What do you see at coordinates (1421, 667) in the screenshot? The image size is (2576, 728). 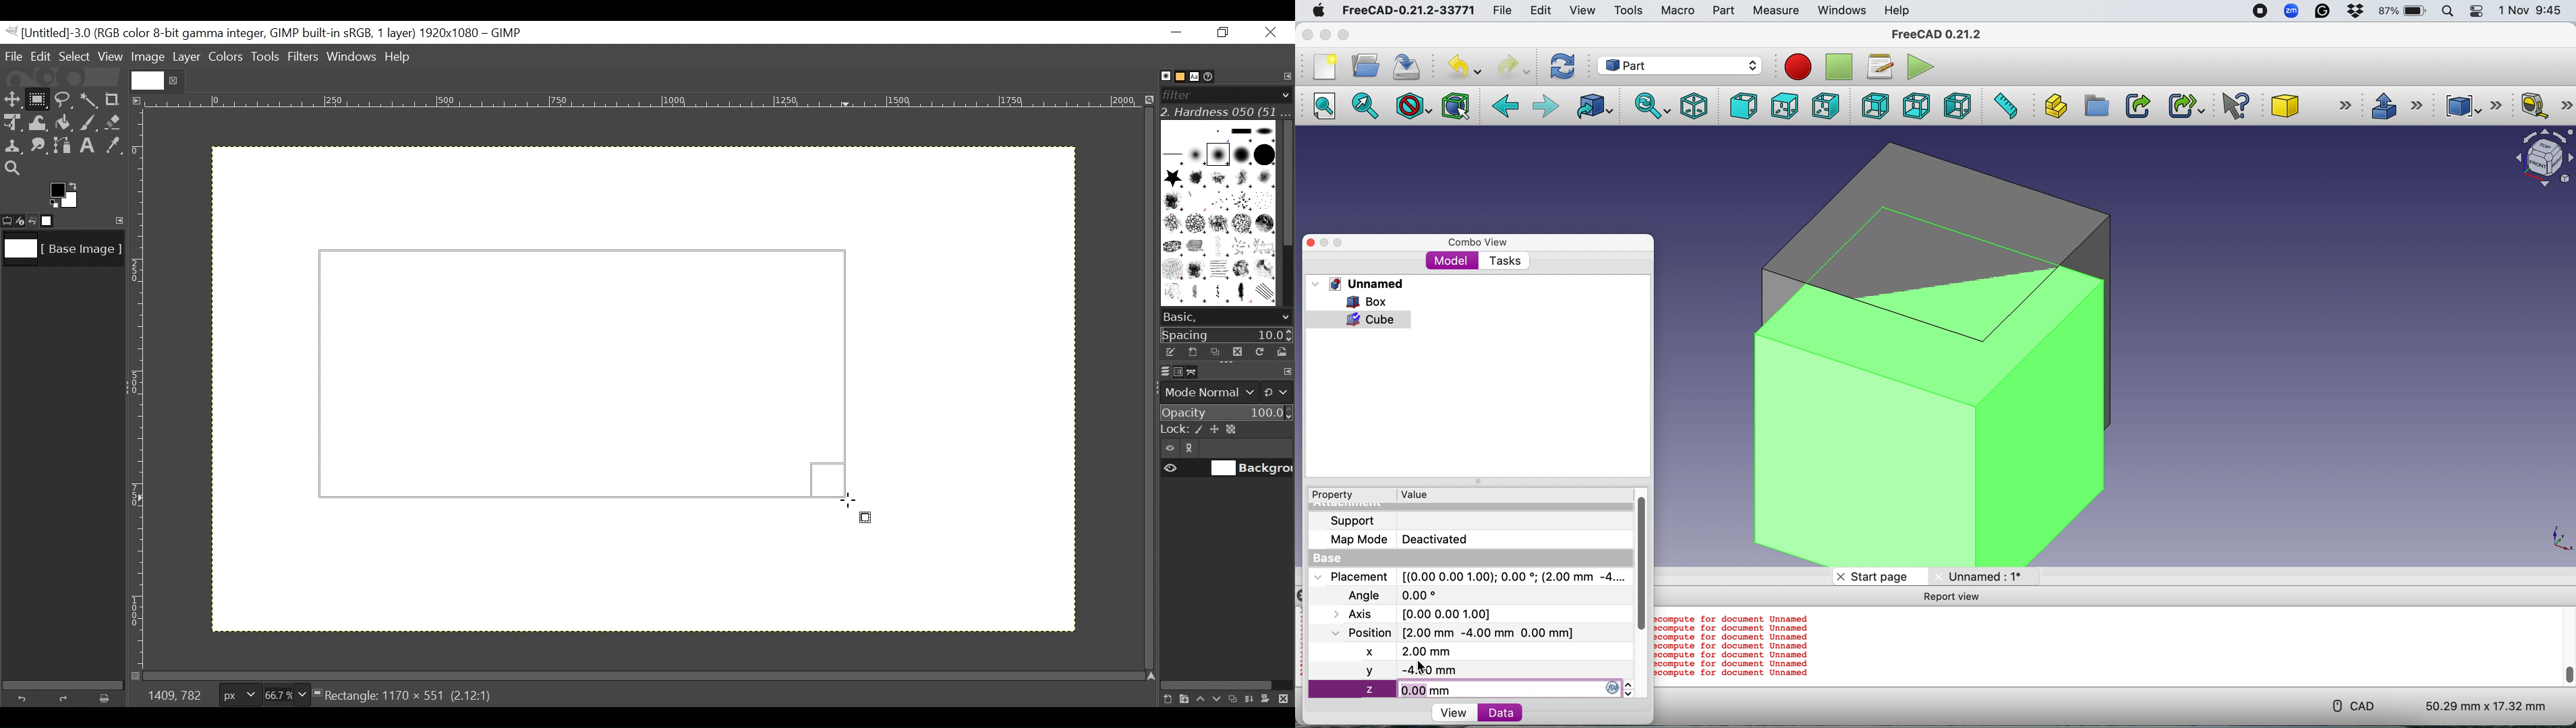 I see `Cursor` at bounding box center [1421, 667].